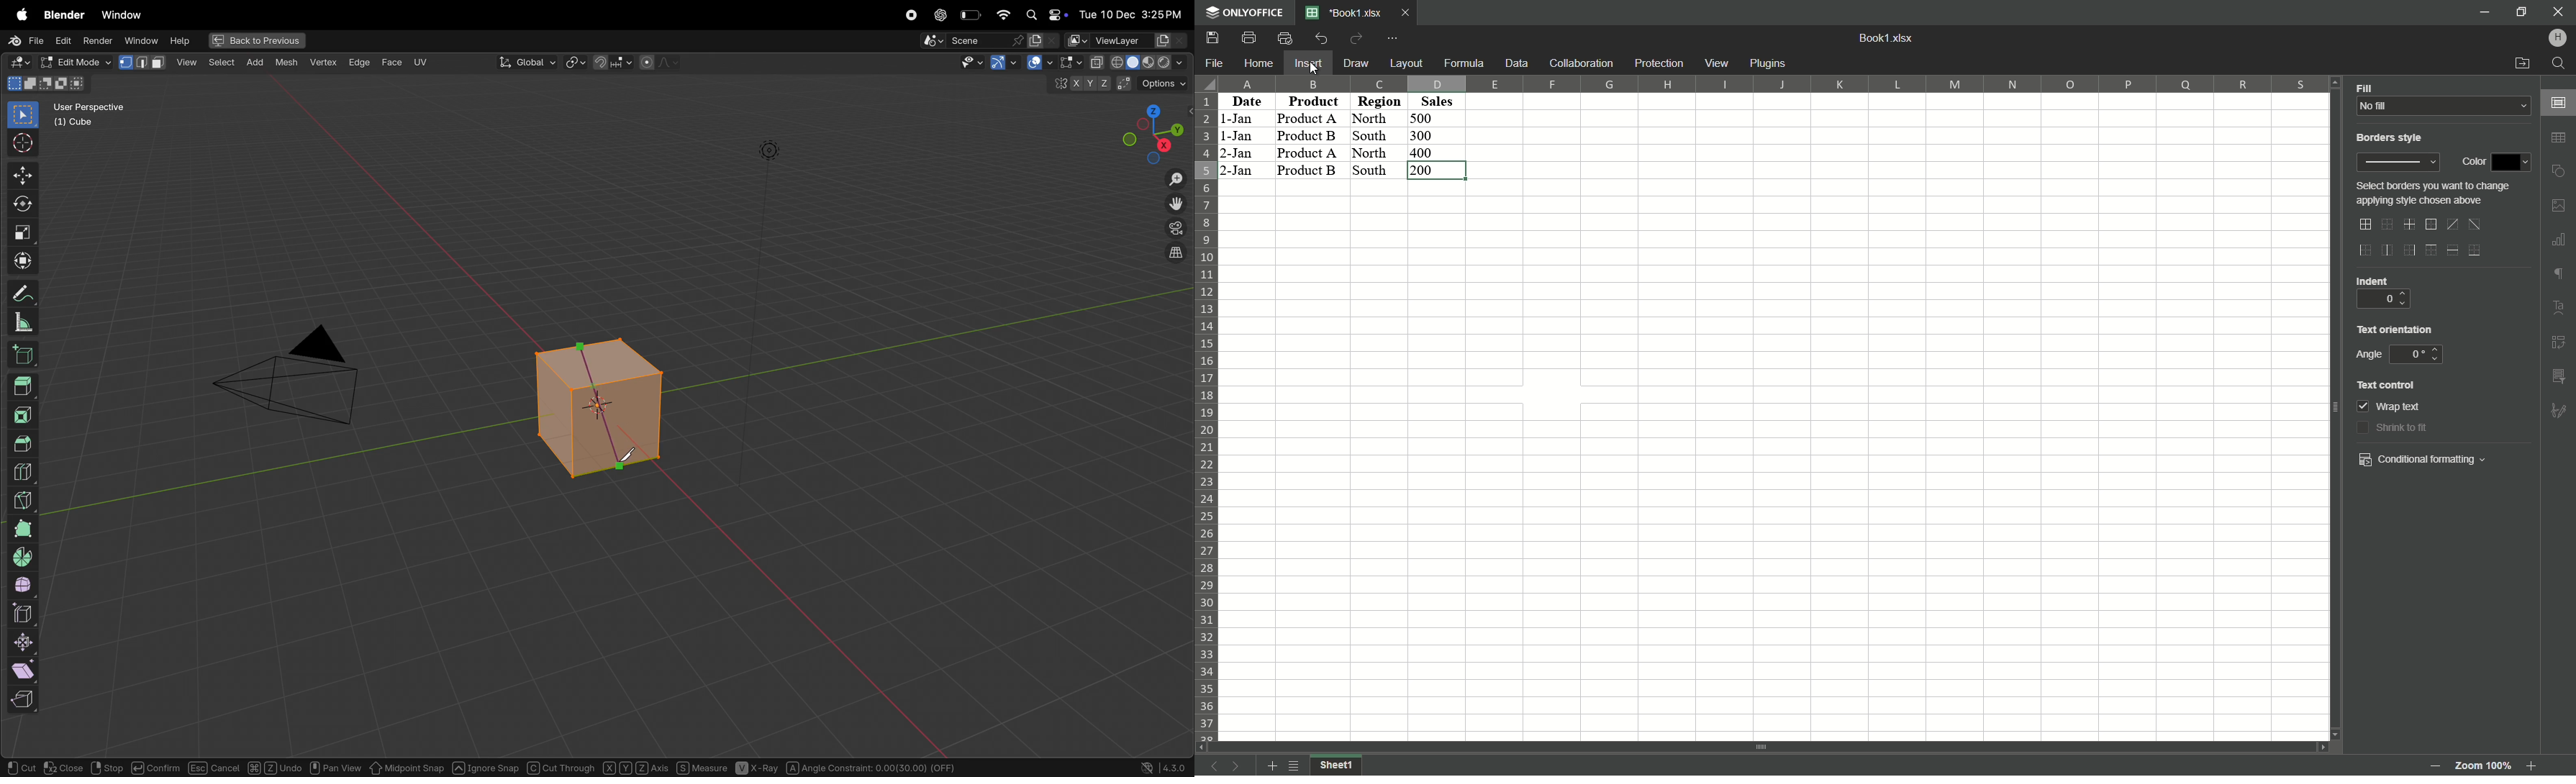 Image resolution: width=2576 pixels, height=784 pixels. I want to click on View layer, so click(1127, 39).